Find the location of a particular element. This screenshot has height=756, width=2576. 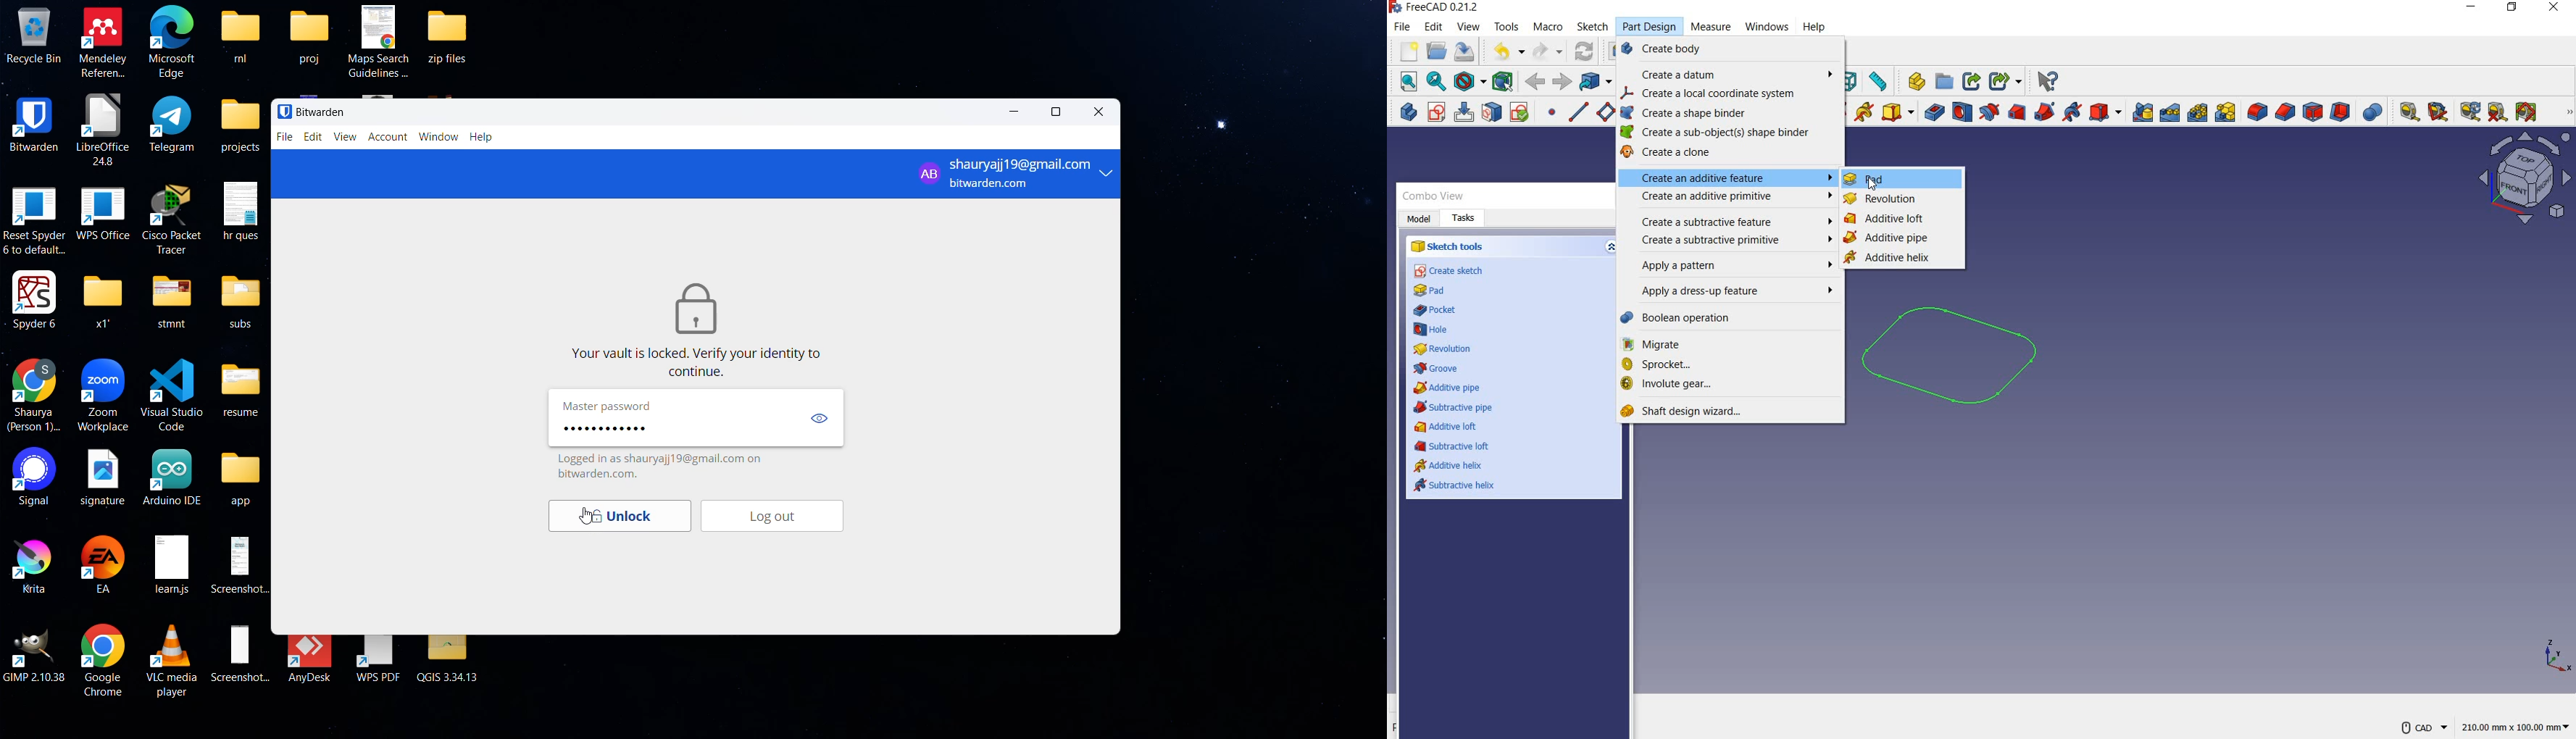

clear all is located at coordinates (2498, 113).